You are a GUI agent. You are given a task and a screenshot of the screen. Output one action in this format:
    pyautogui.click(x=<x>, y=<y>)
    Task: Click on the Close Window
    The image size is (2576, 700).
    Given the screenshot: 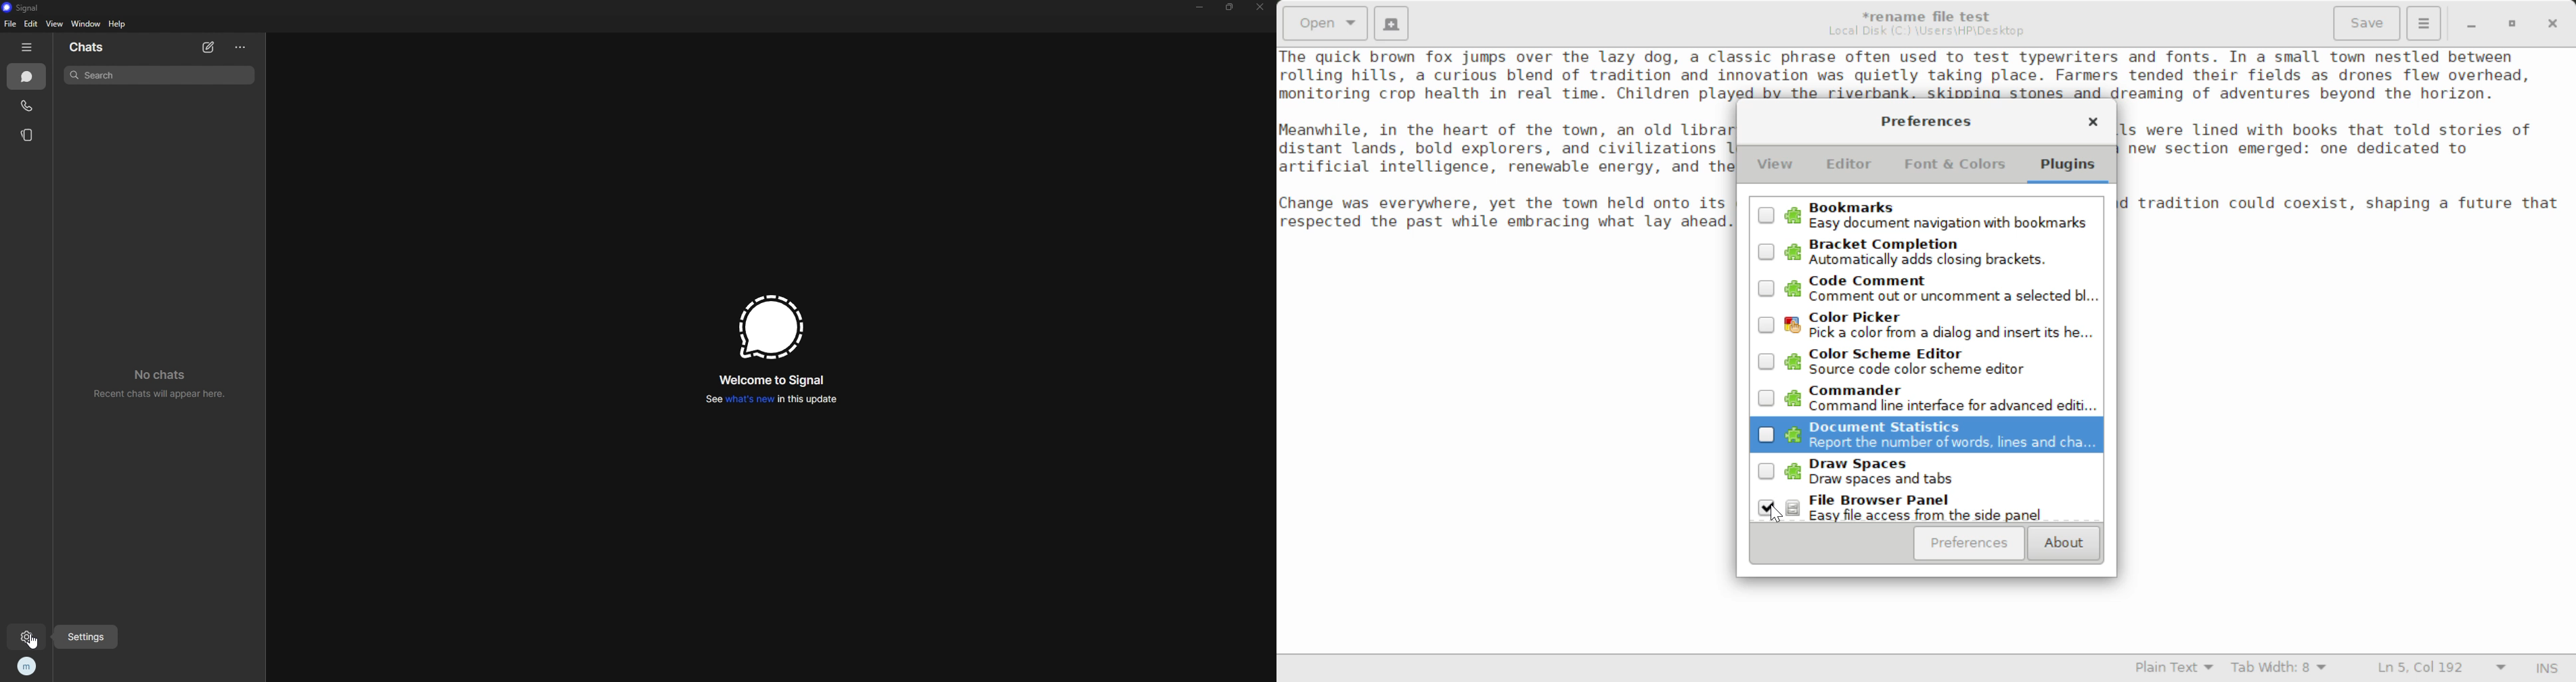 What is the action you would take?
    pyautogui.click(x=2093, y=124)
    